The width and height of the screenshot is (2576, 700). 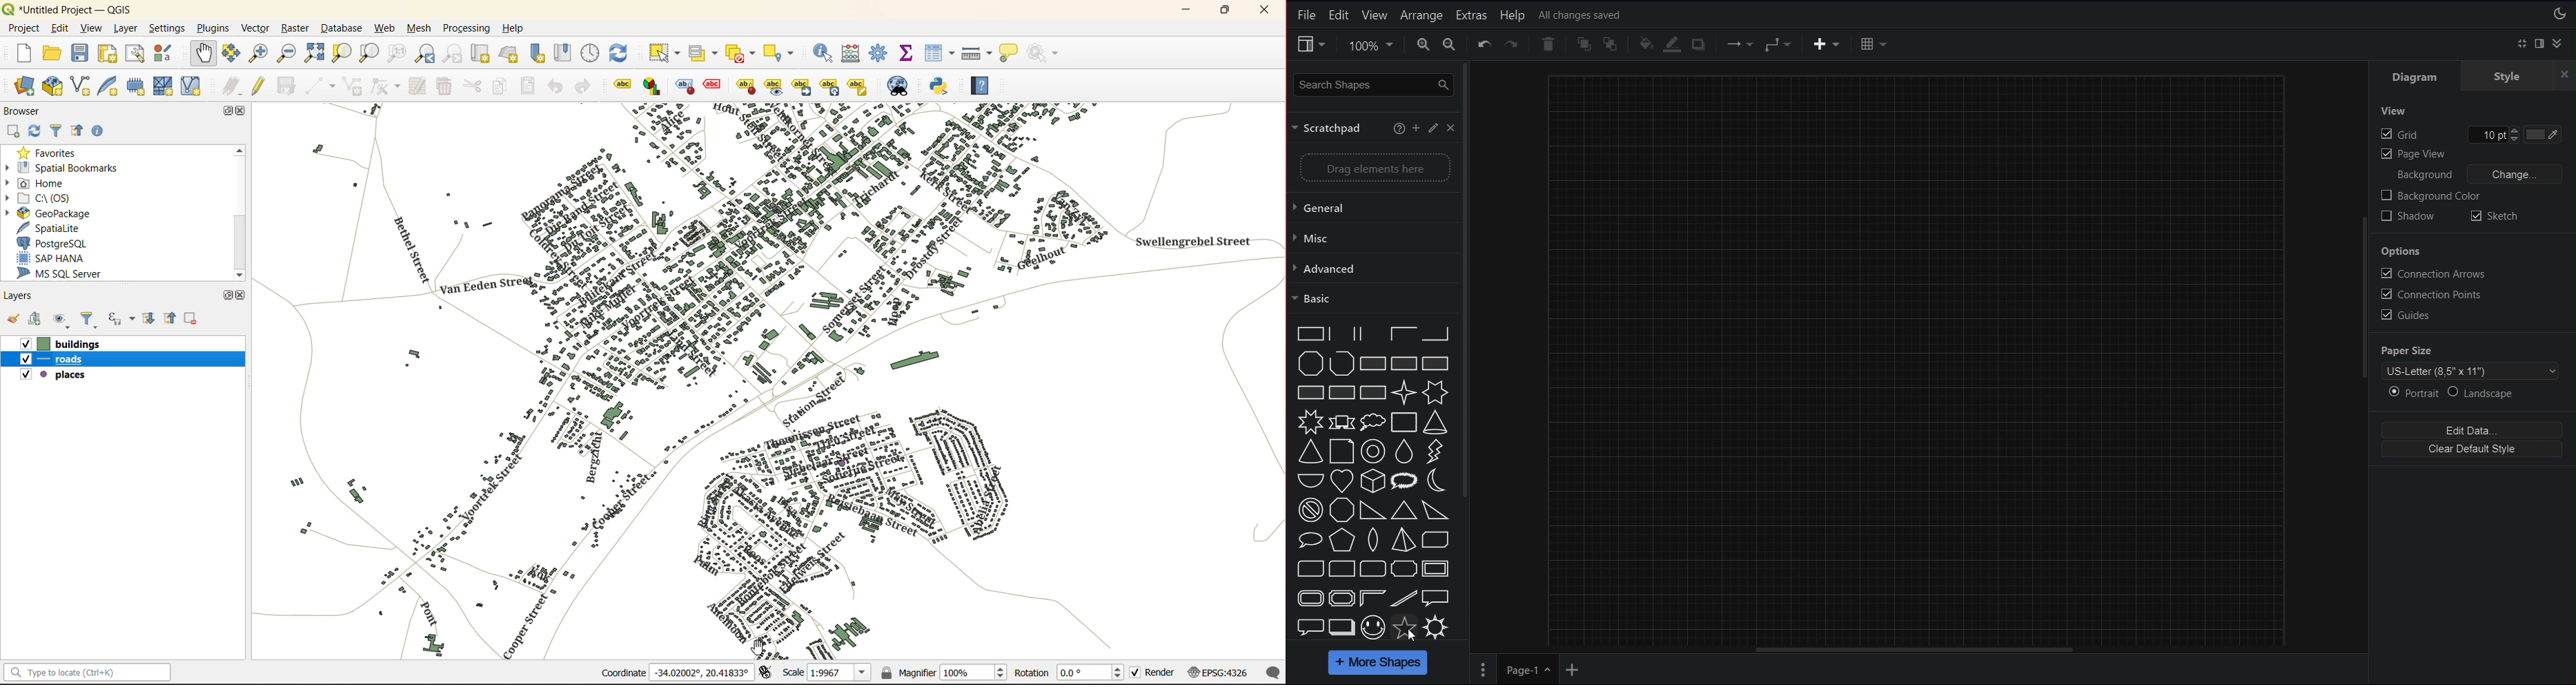 What do you see at coordinates (1404, 392) in the screenshot?
I see `4 point star` at bounding box center [1404, 392].